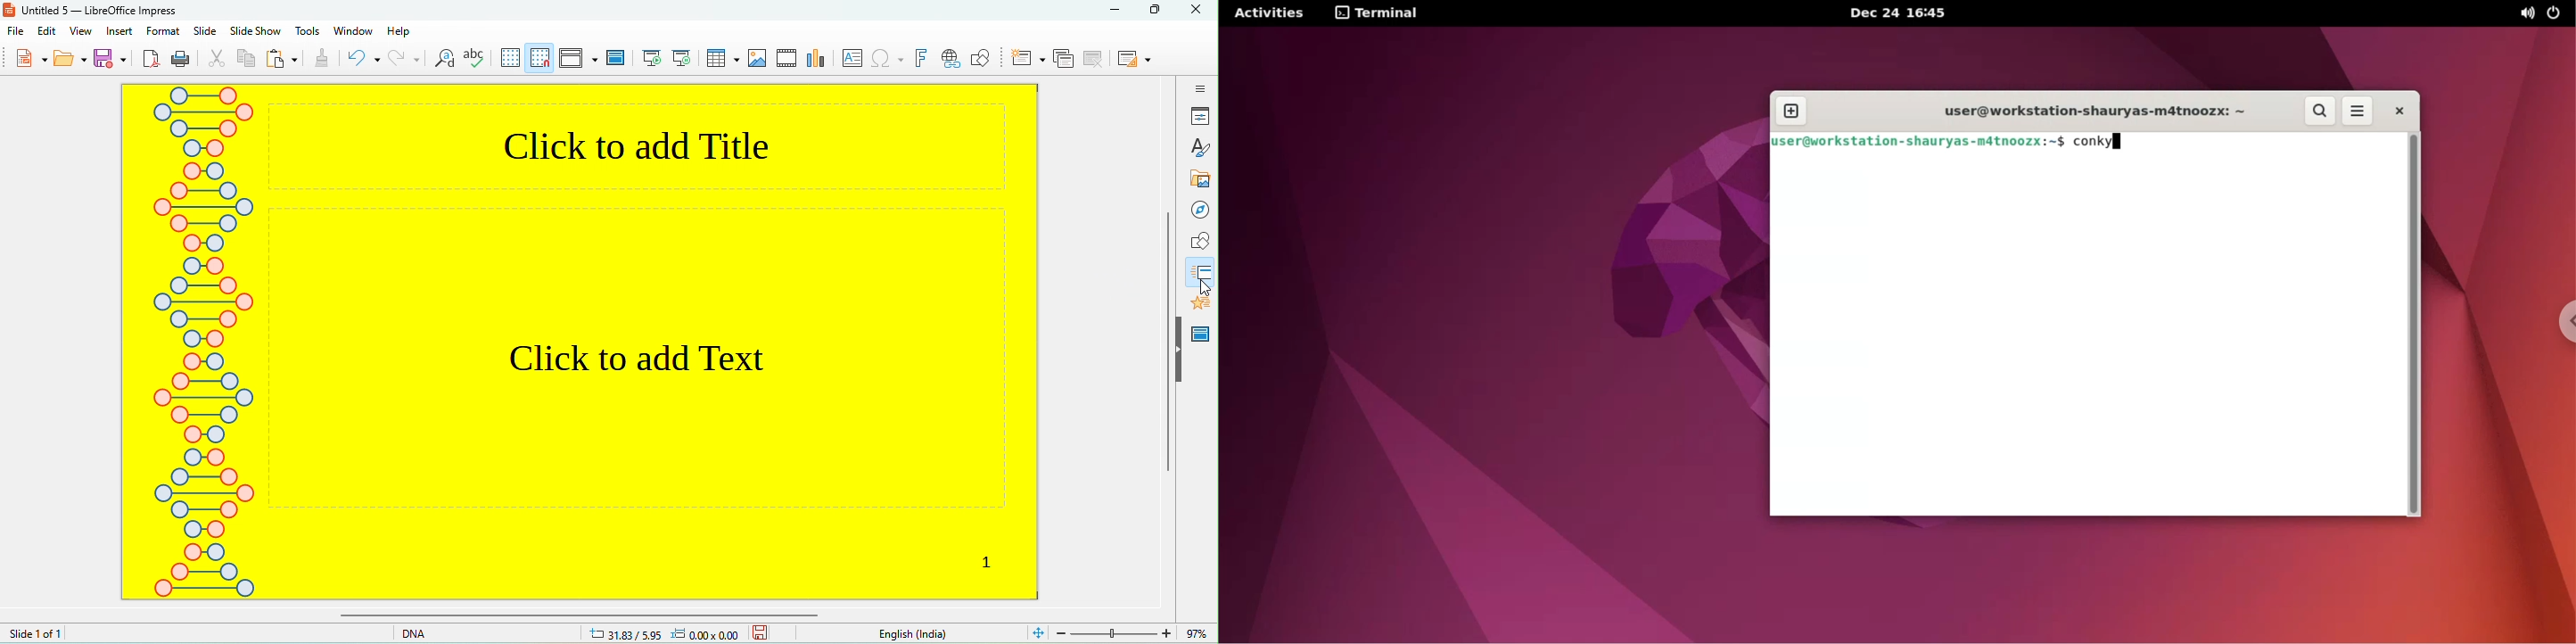 Image resolution: width=2576 pixels, height=644 pixels. What do you see at coordinates (1201, 301) in the screenshot?
I see `annimation` at bounding box center [1201, 301].